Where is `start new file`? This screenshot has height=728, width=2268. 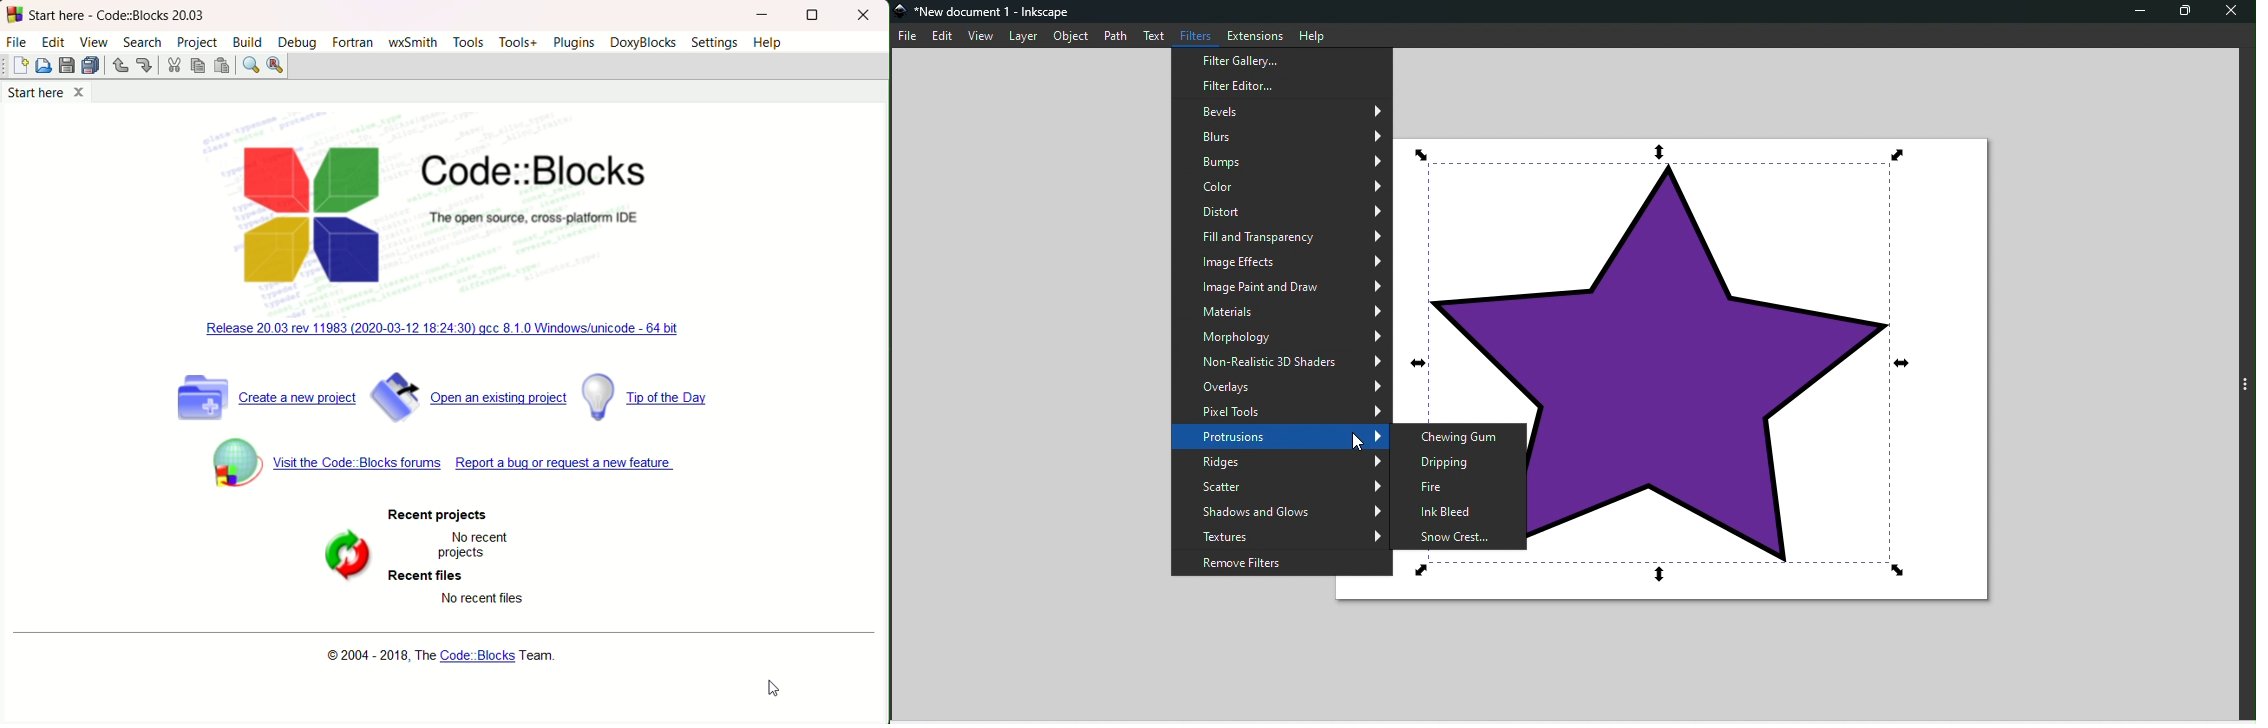 start new file is located at coordinates (23, 67).